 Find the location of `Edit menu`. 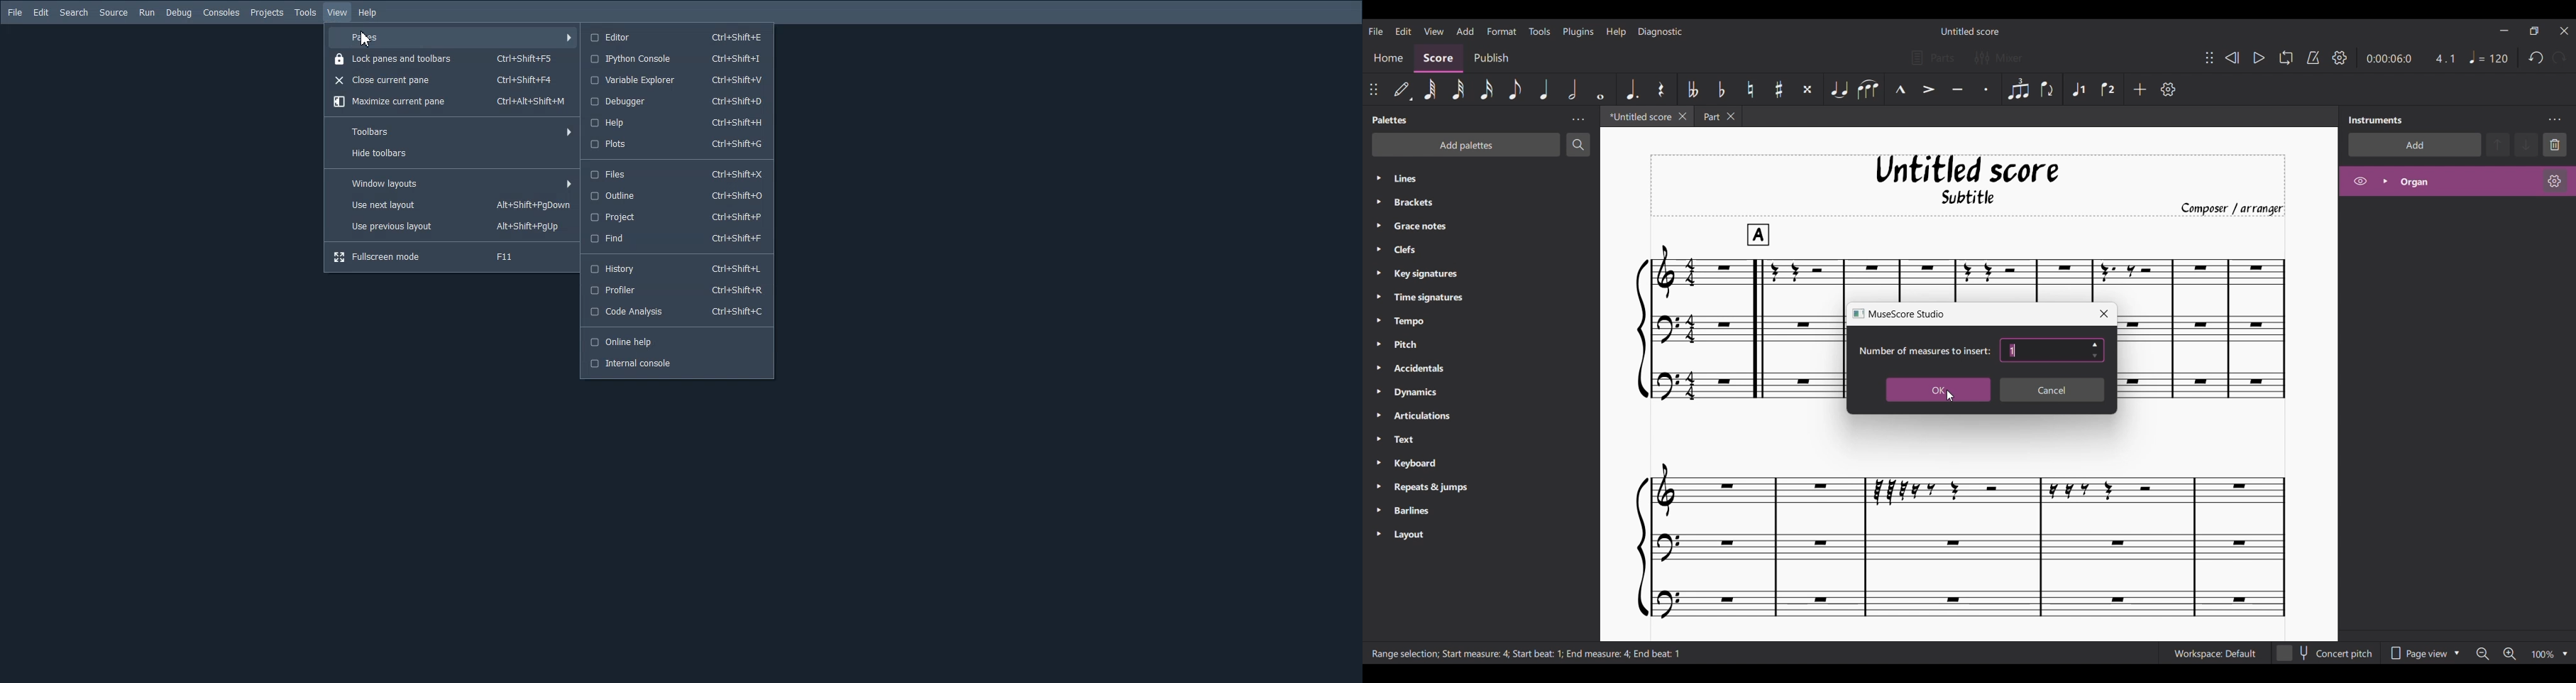

Edit menu is located at coordinates (1403, 30).